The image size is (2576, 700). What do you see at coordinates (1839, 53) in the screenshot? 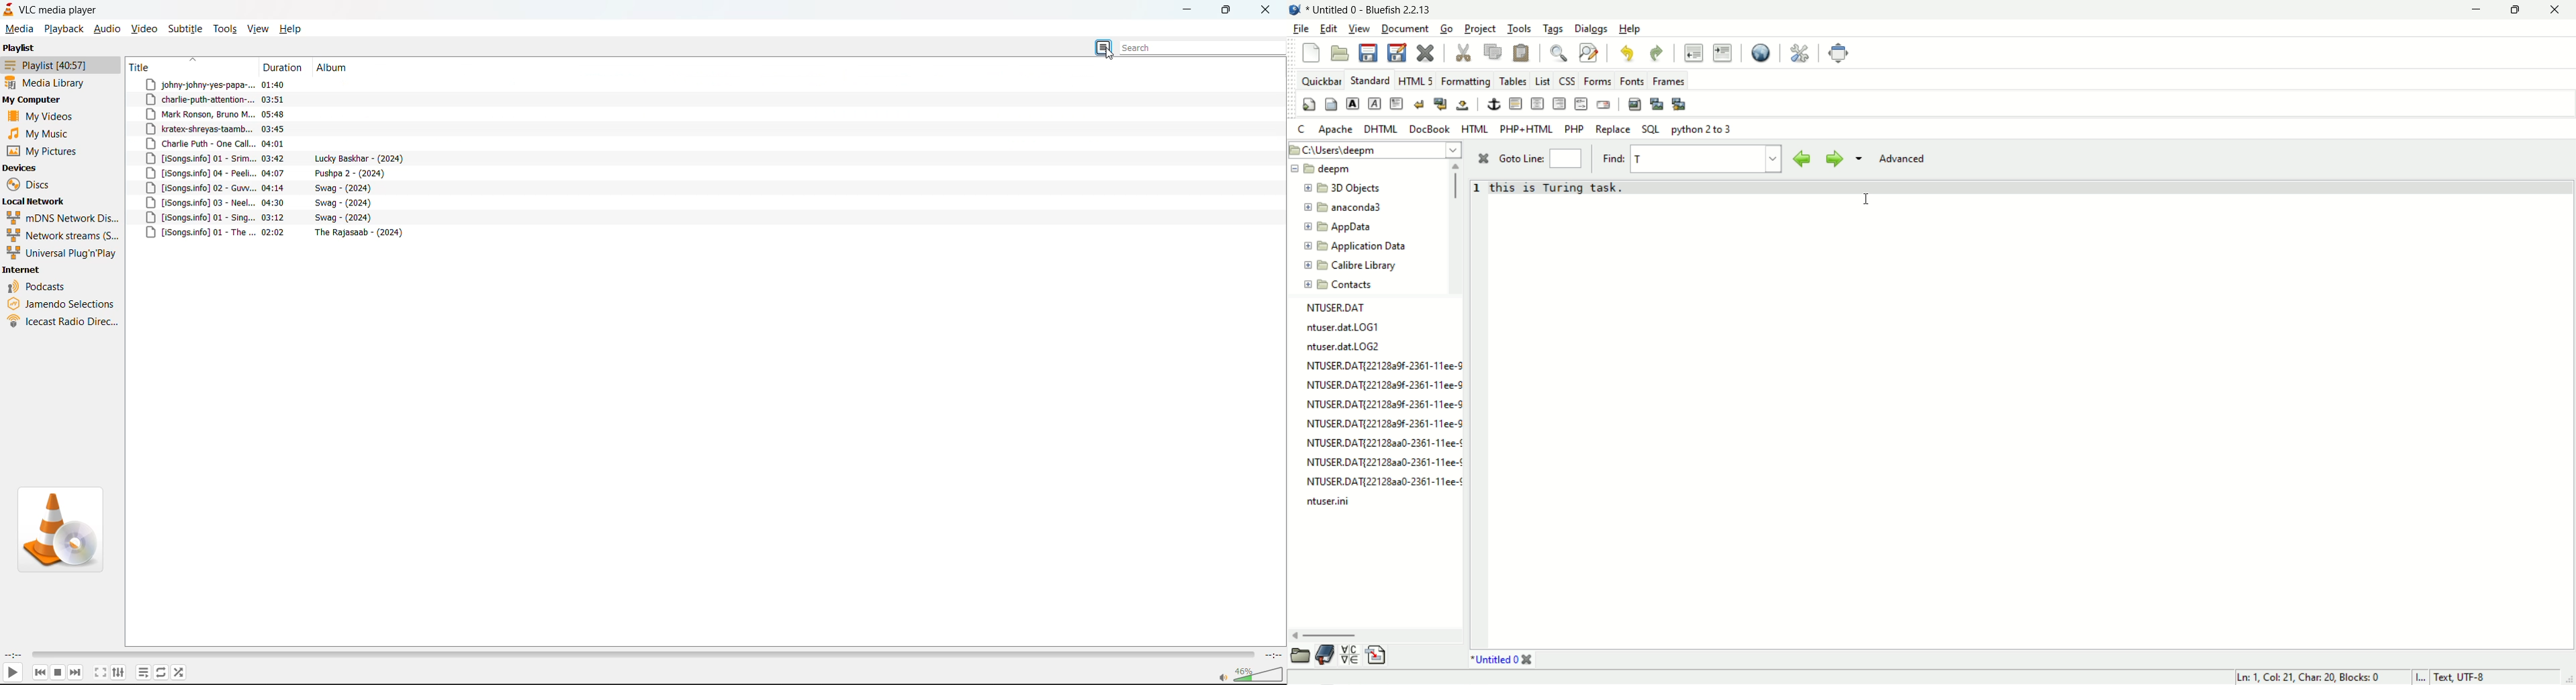
I see `fullscreen` at bounding box center [1839, 53].